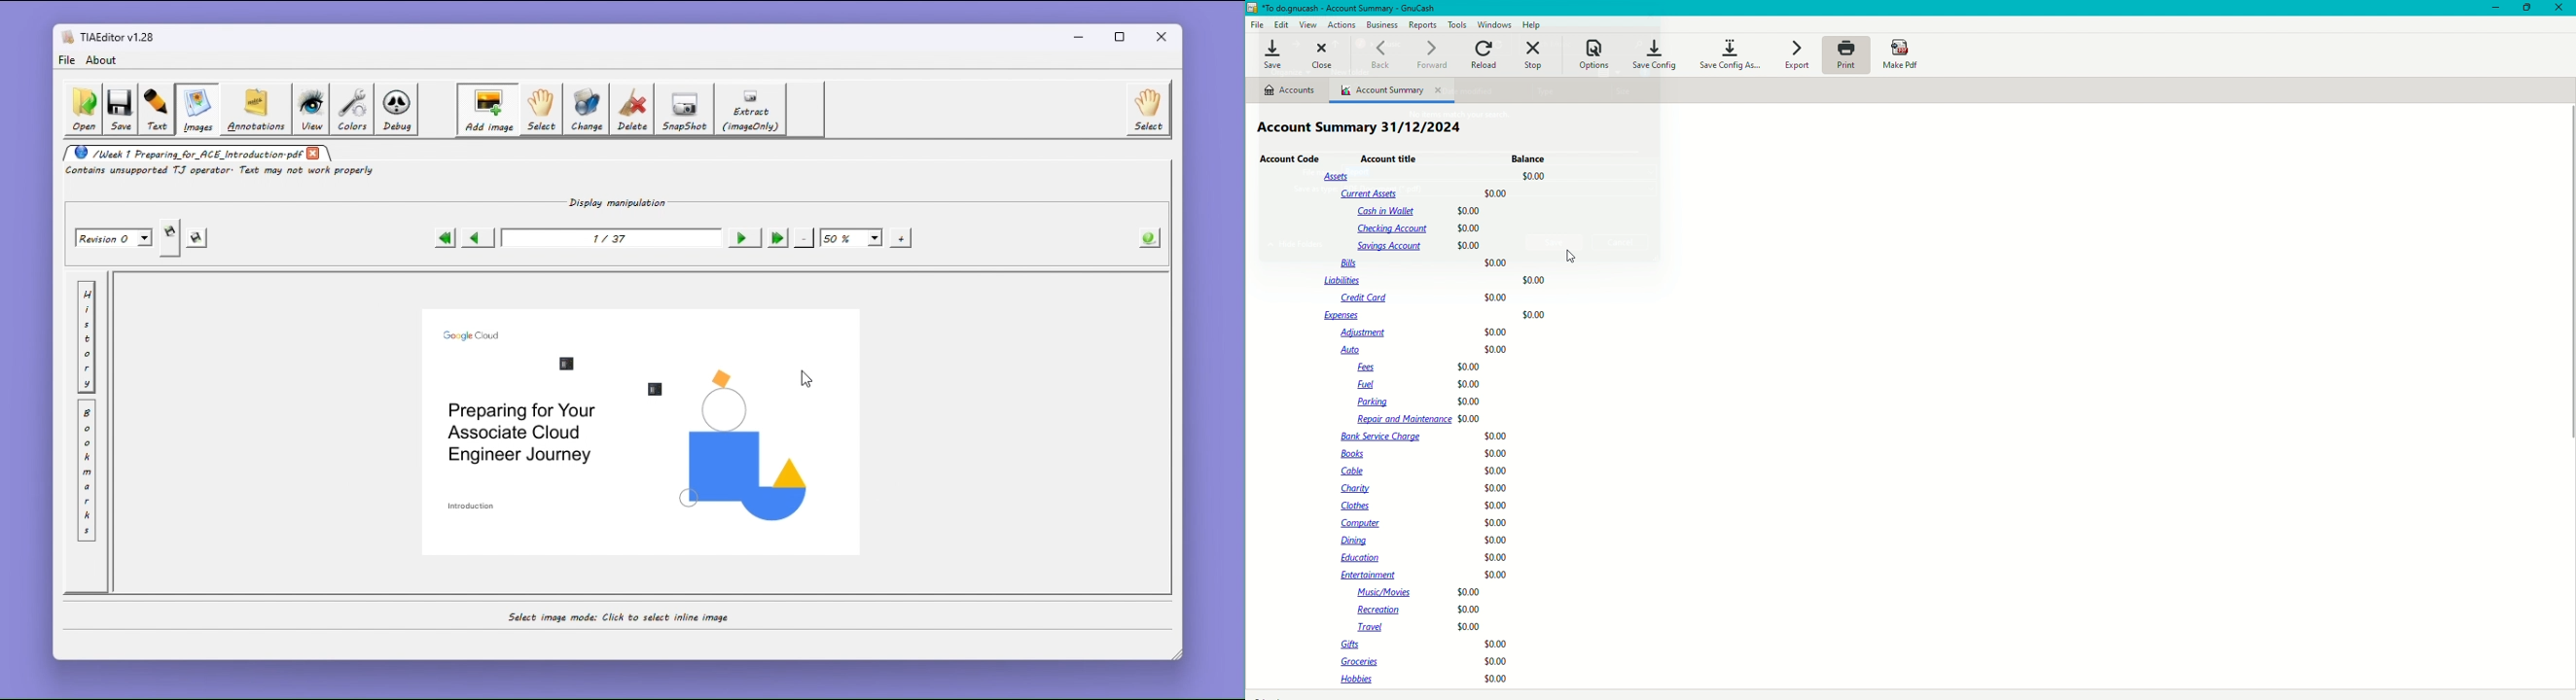  What do you see at coordinates (1272, 55) in the screenshot?
I see `Save` at bounding box center [1272, 55].